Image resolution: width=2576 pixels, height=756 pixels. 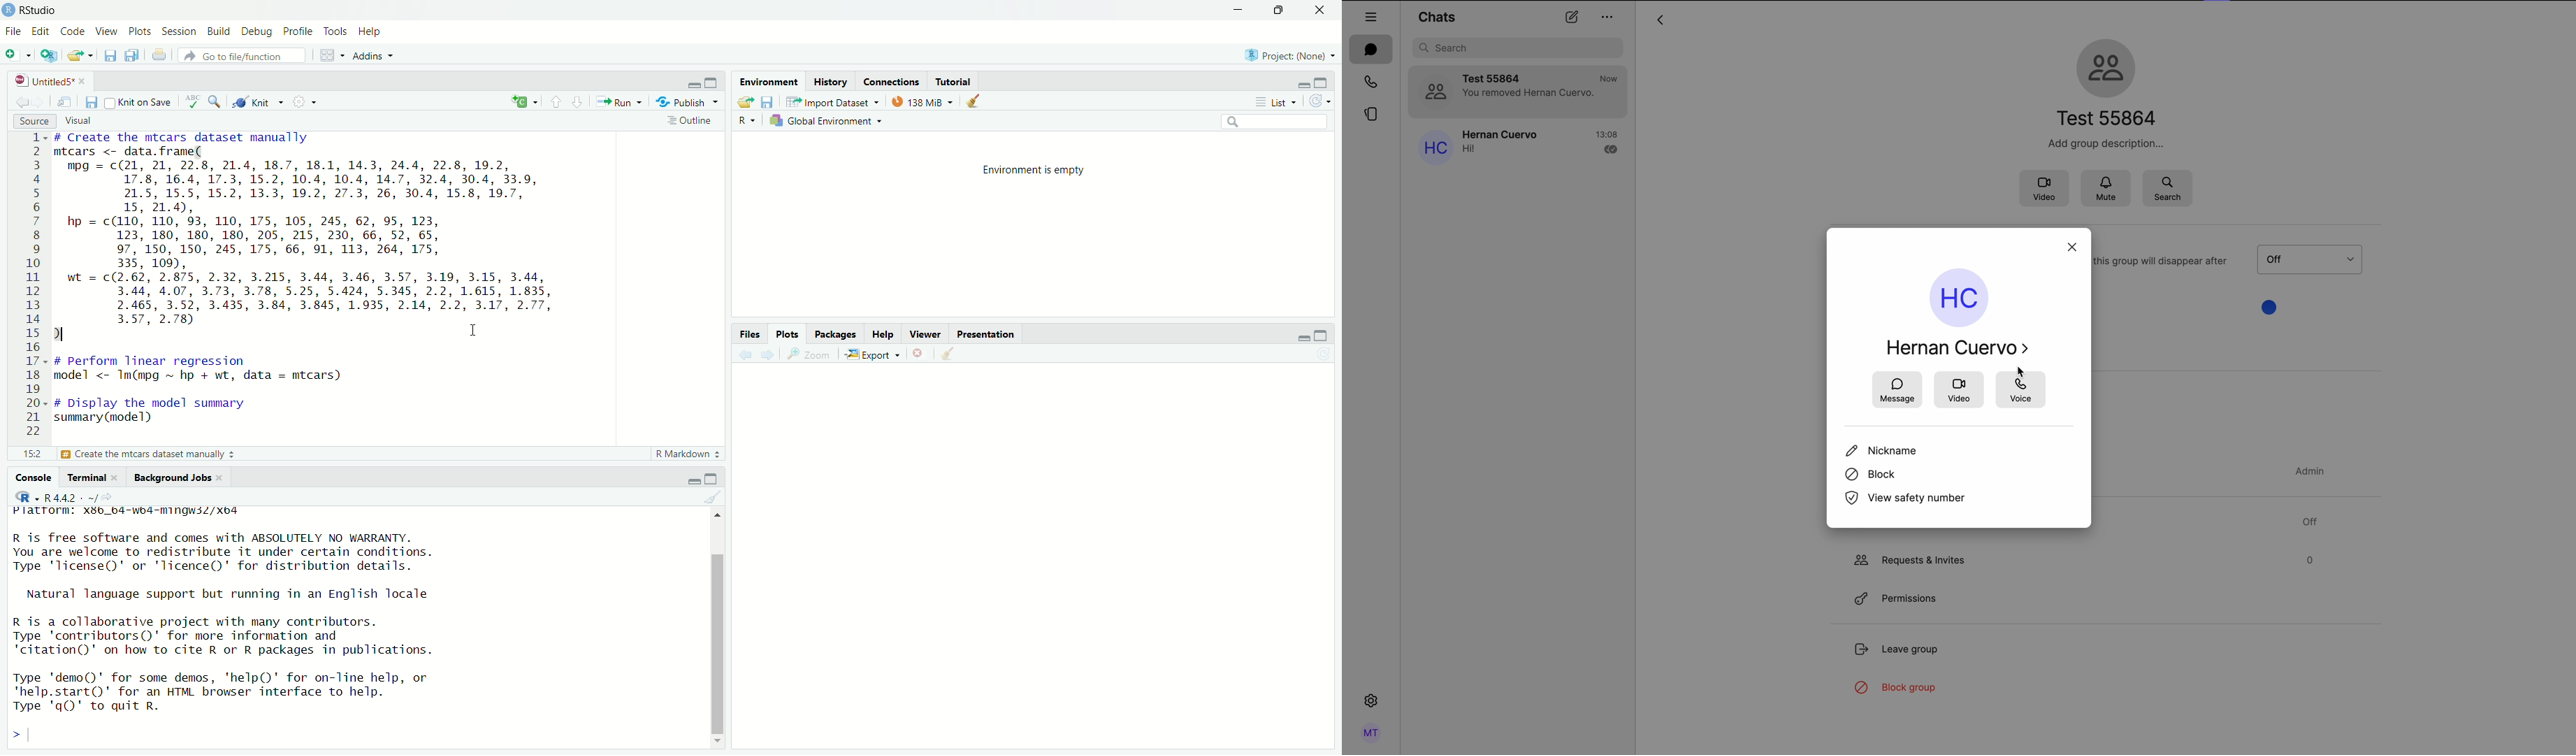 I want to click on app icon, so click(x=8, y=10).